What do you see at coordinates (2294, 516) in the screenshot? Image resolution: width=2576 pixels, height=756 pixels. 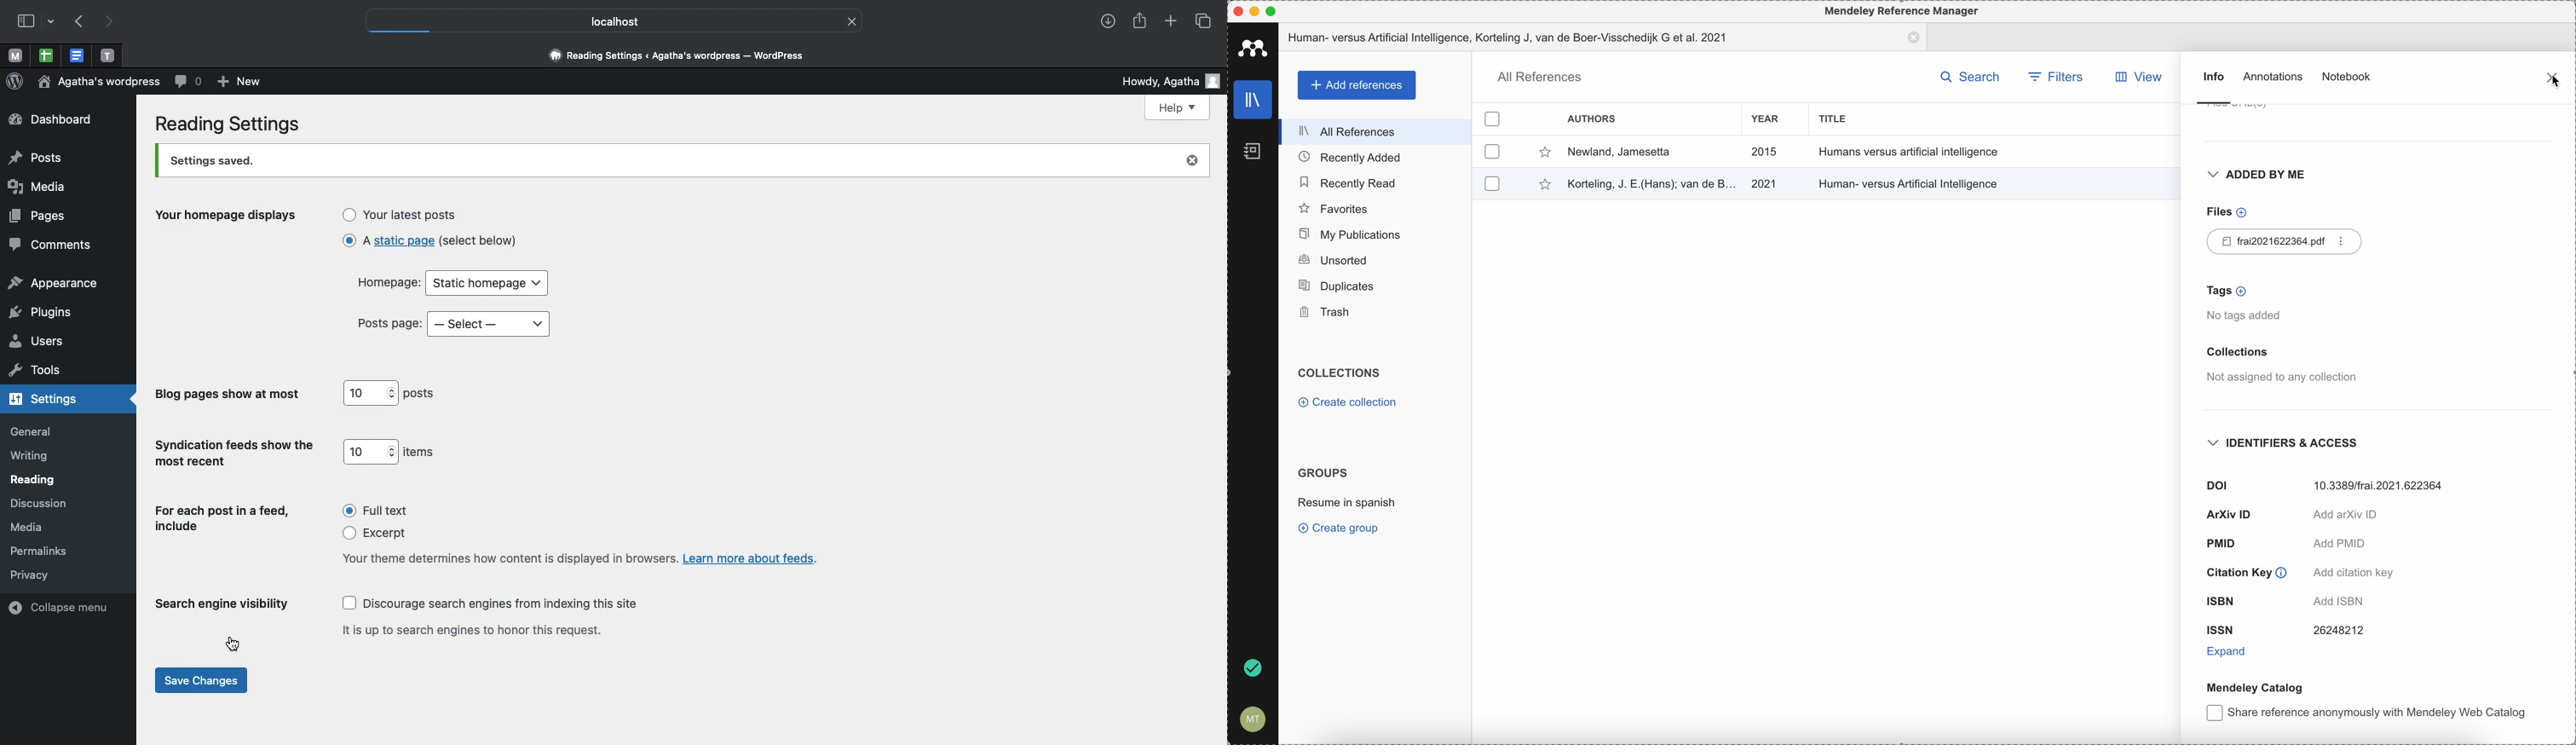 I see `arxiv` at bounding box center [2294, 516].